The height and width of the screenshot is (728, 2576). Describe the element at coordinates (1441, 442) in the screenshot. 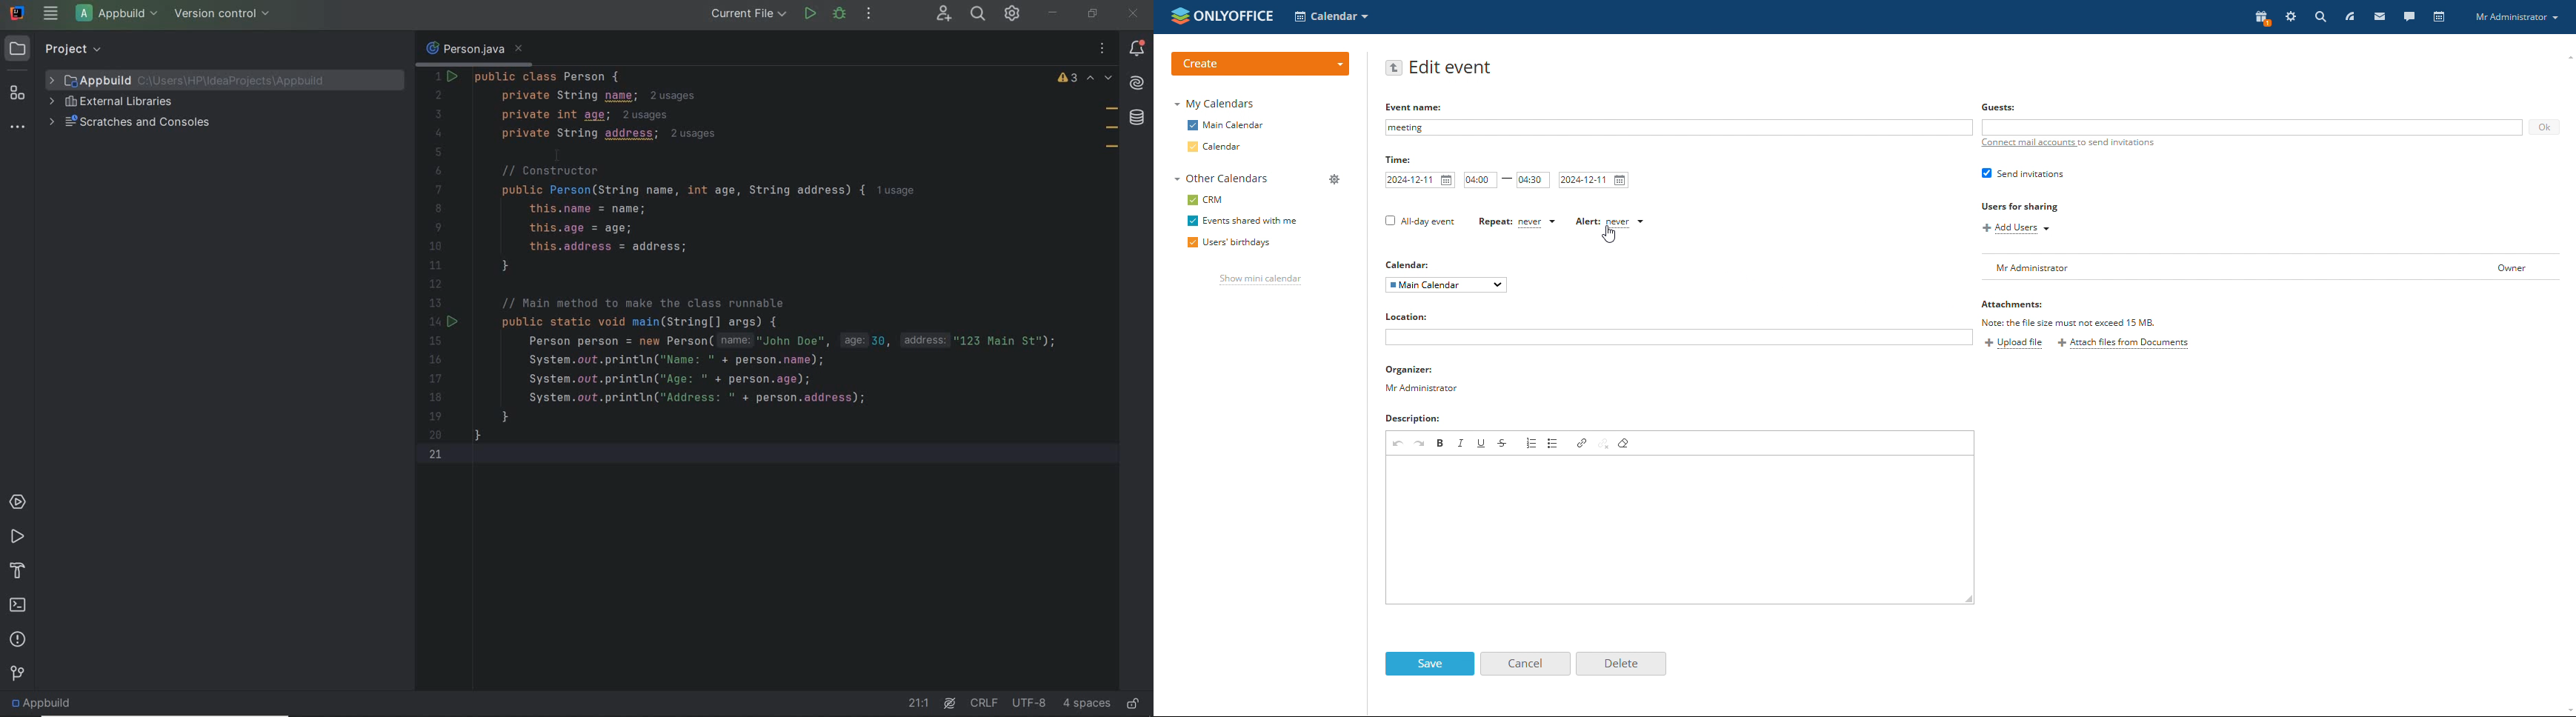

I see `bold` at that location.